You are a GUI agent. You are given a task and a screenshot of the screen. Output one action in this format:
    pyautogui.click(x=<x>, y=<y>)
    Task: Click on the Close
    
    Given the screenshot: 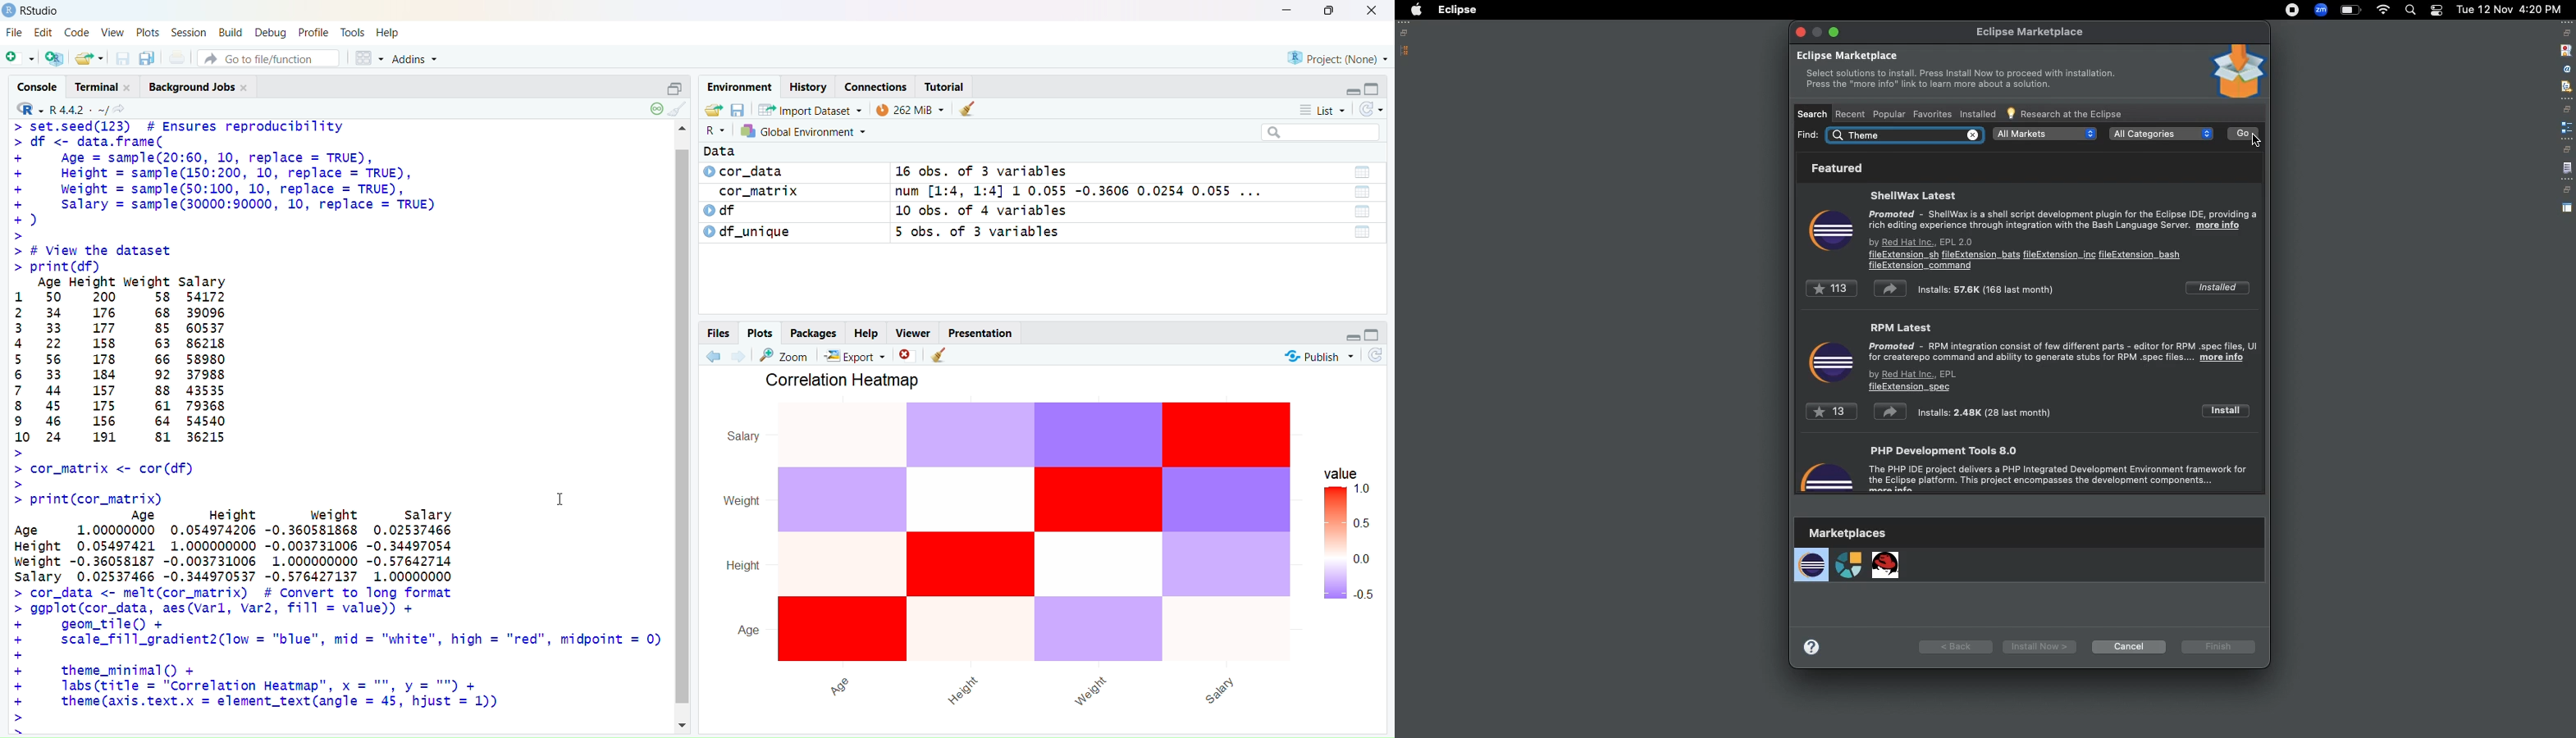 What is the action you would take?
    pyautogui.click(x=906, y=353)
    